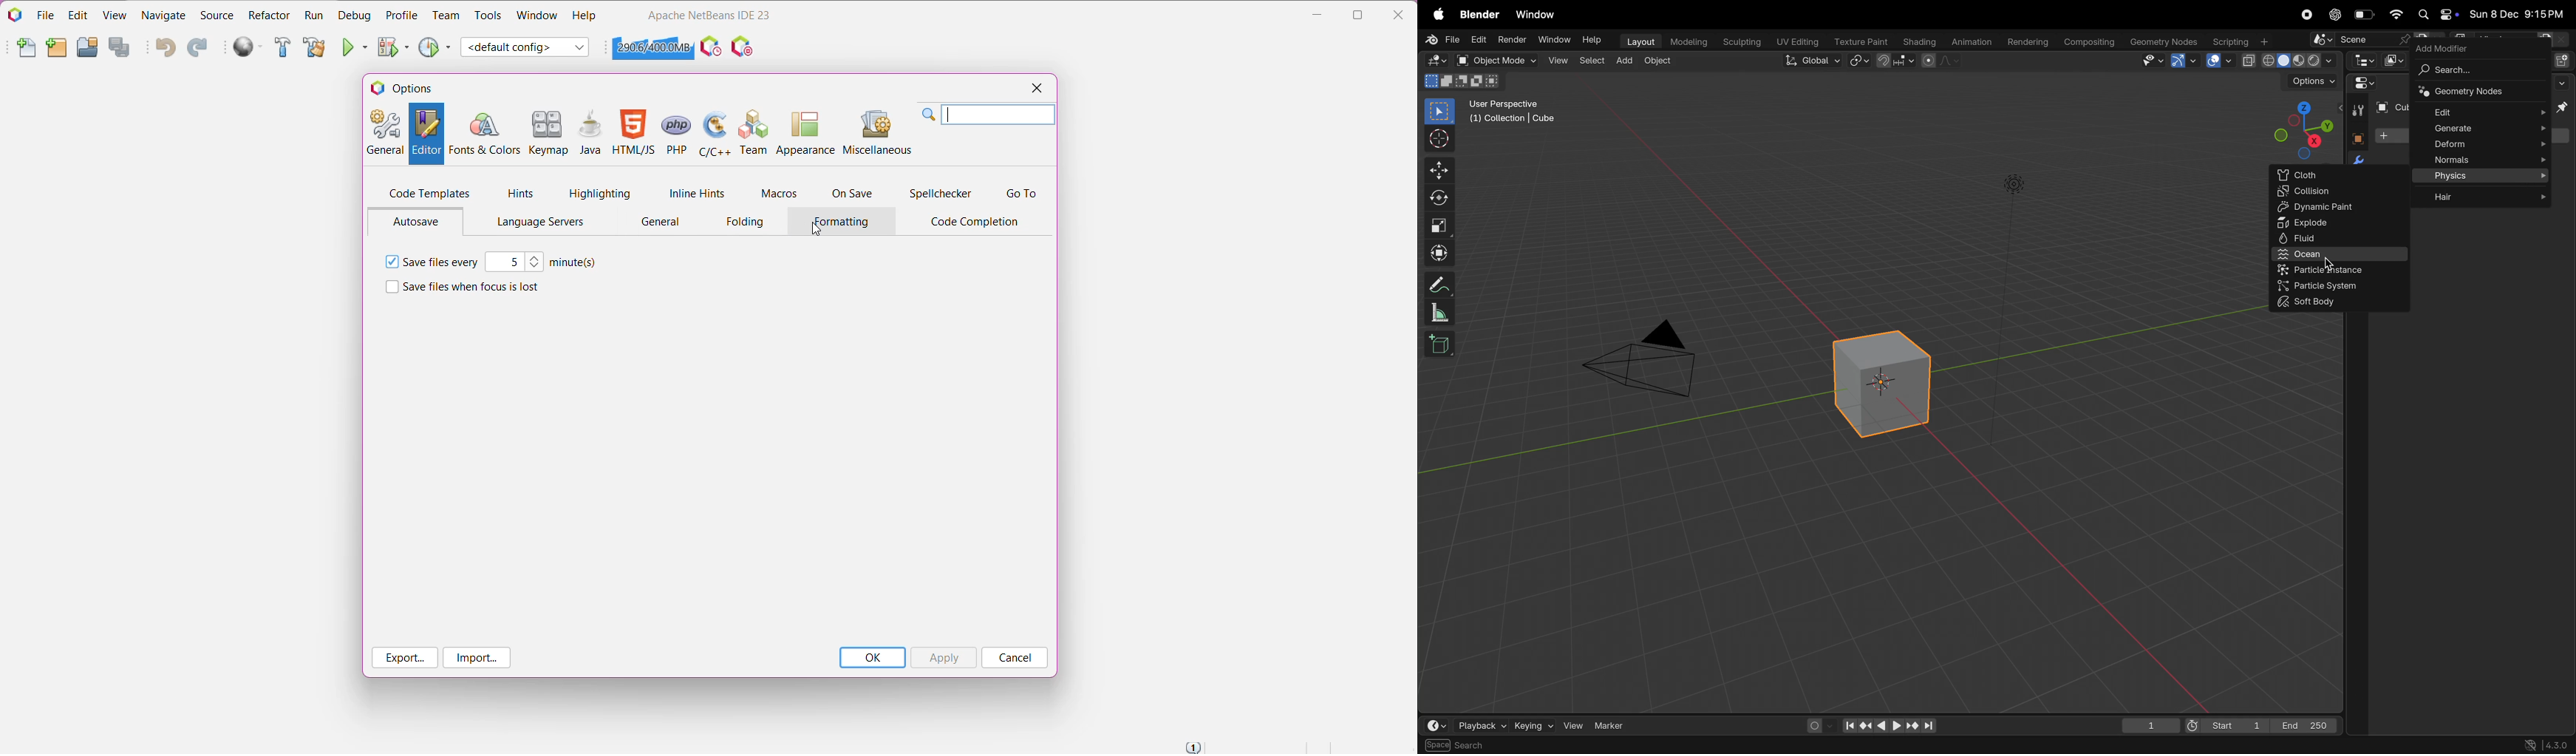 This screenshot has height=756, width=2576. Describe the element at coordinates (1939, 60) in the screenshot. I see `proportional point` at that location.